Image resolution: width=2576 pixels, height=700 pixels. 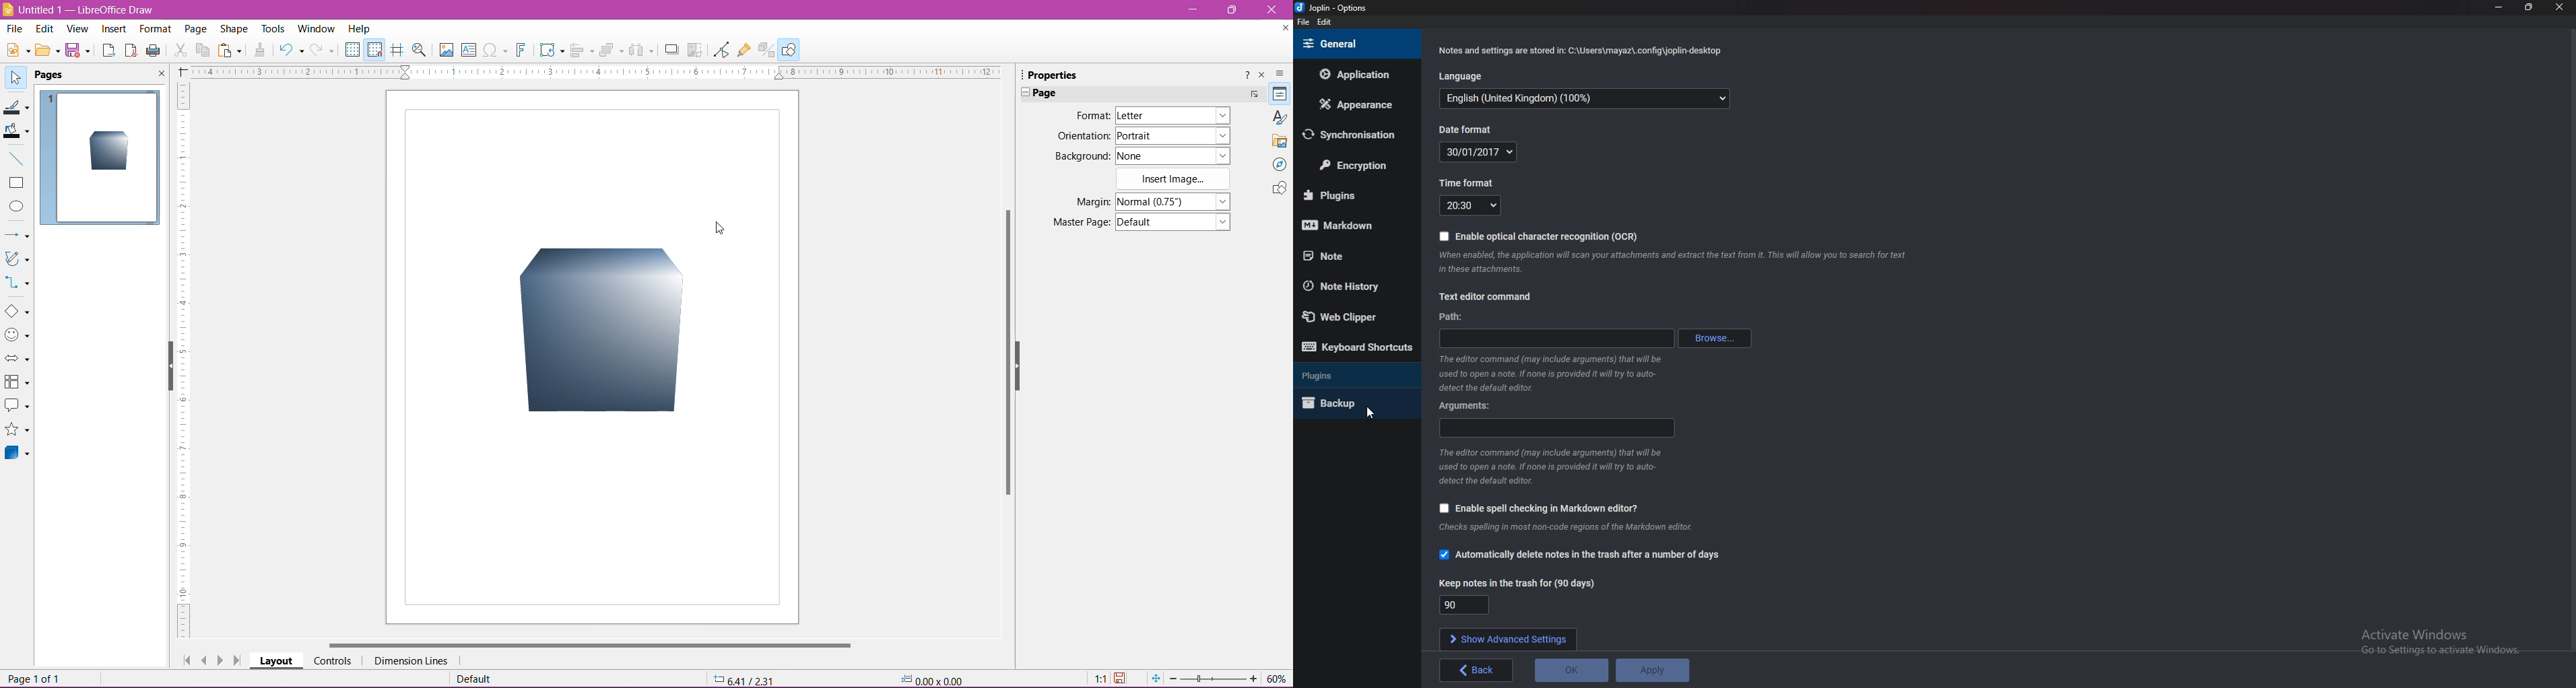 What do you see at coordinates (1478, 152) in the screenshot?
I see `Date format` at bounding box center [1478, 152].